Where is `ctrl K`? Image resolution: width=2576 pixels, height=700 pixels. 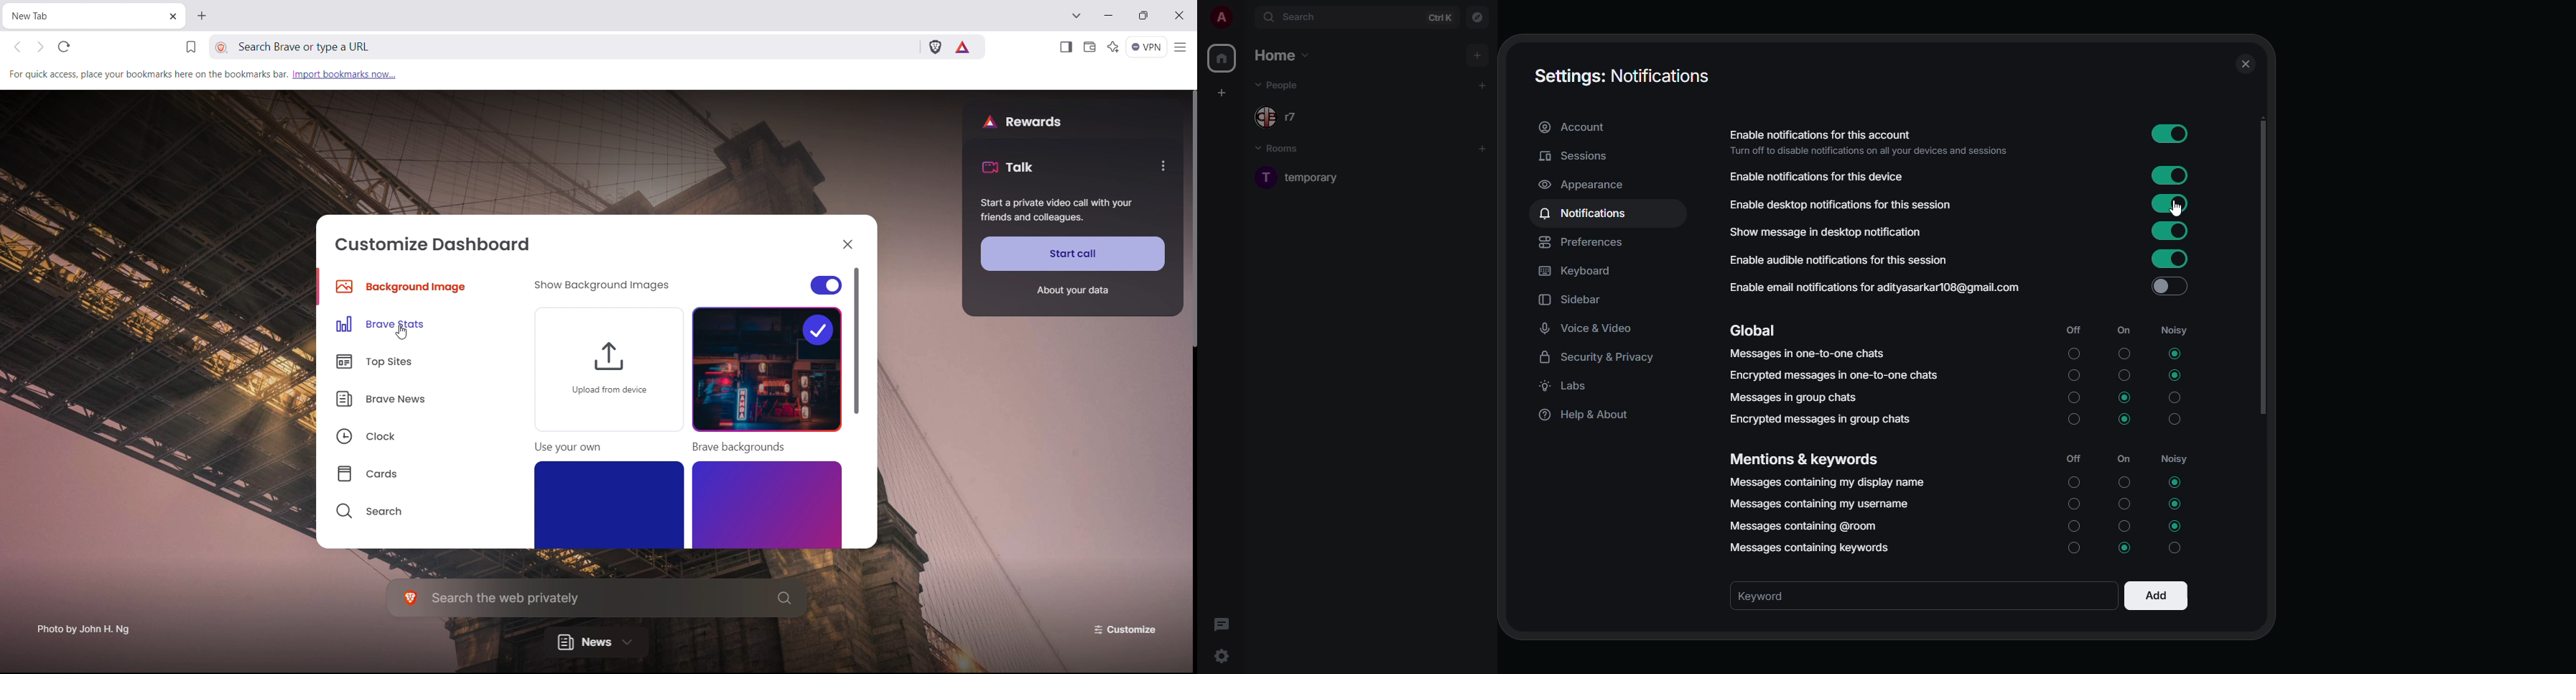
ctrl K is located at coordinates (1441, 17).